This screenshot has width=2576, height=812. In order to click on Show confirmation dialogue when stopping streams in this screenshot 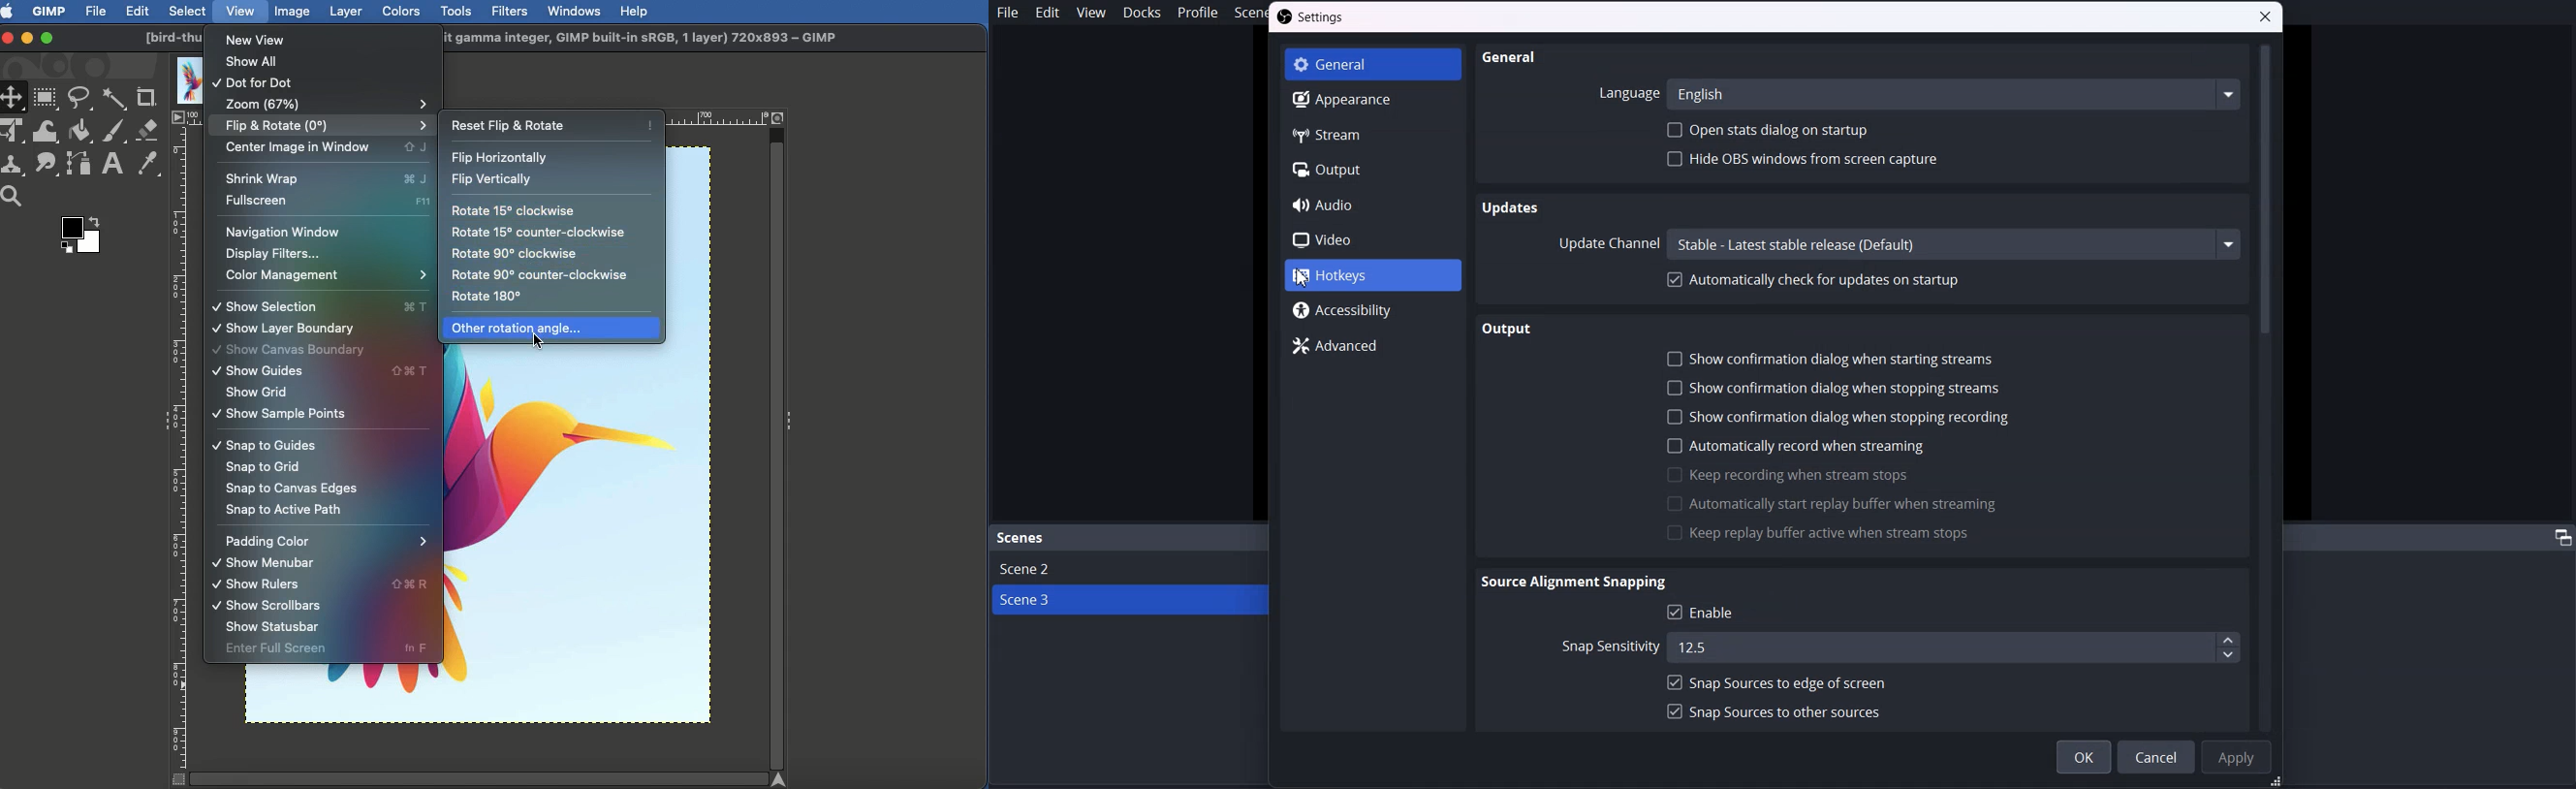, I will do `click(1834, 388)`.